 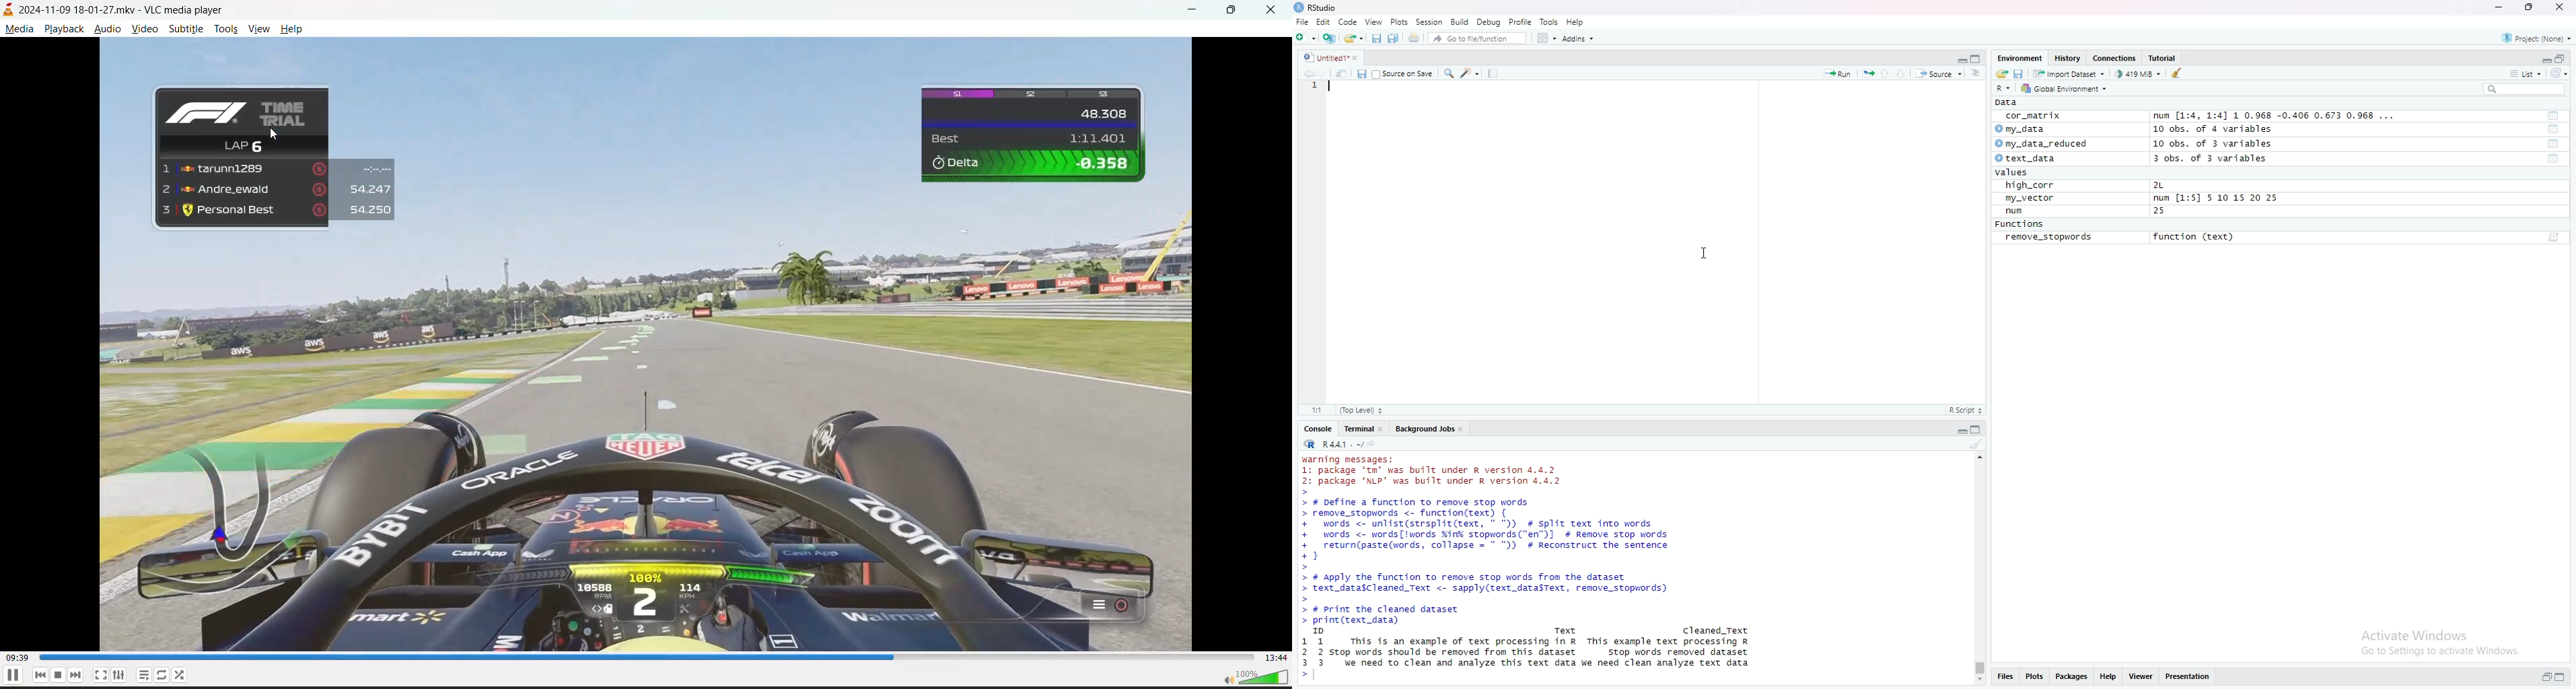 What do you see at coordinates (2560, 59) in the screenshot?
I see `Restore Down` at bounding box center [2560, 59].